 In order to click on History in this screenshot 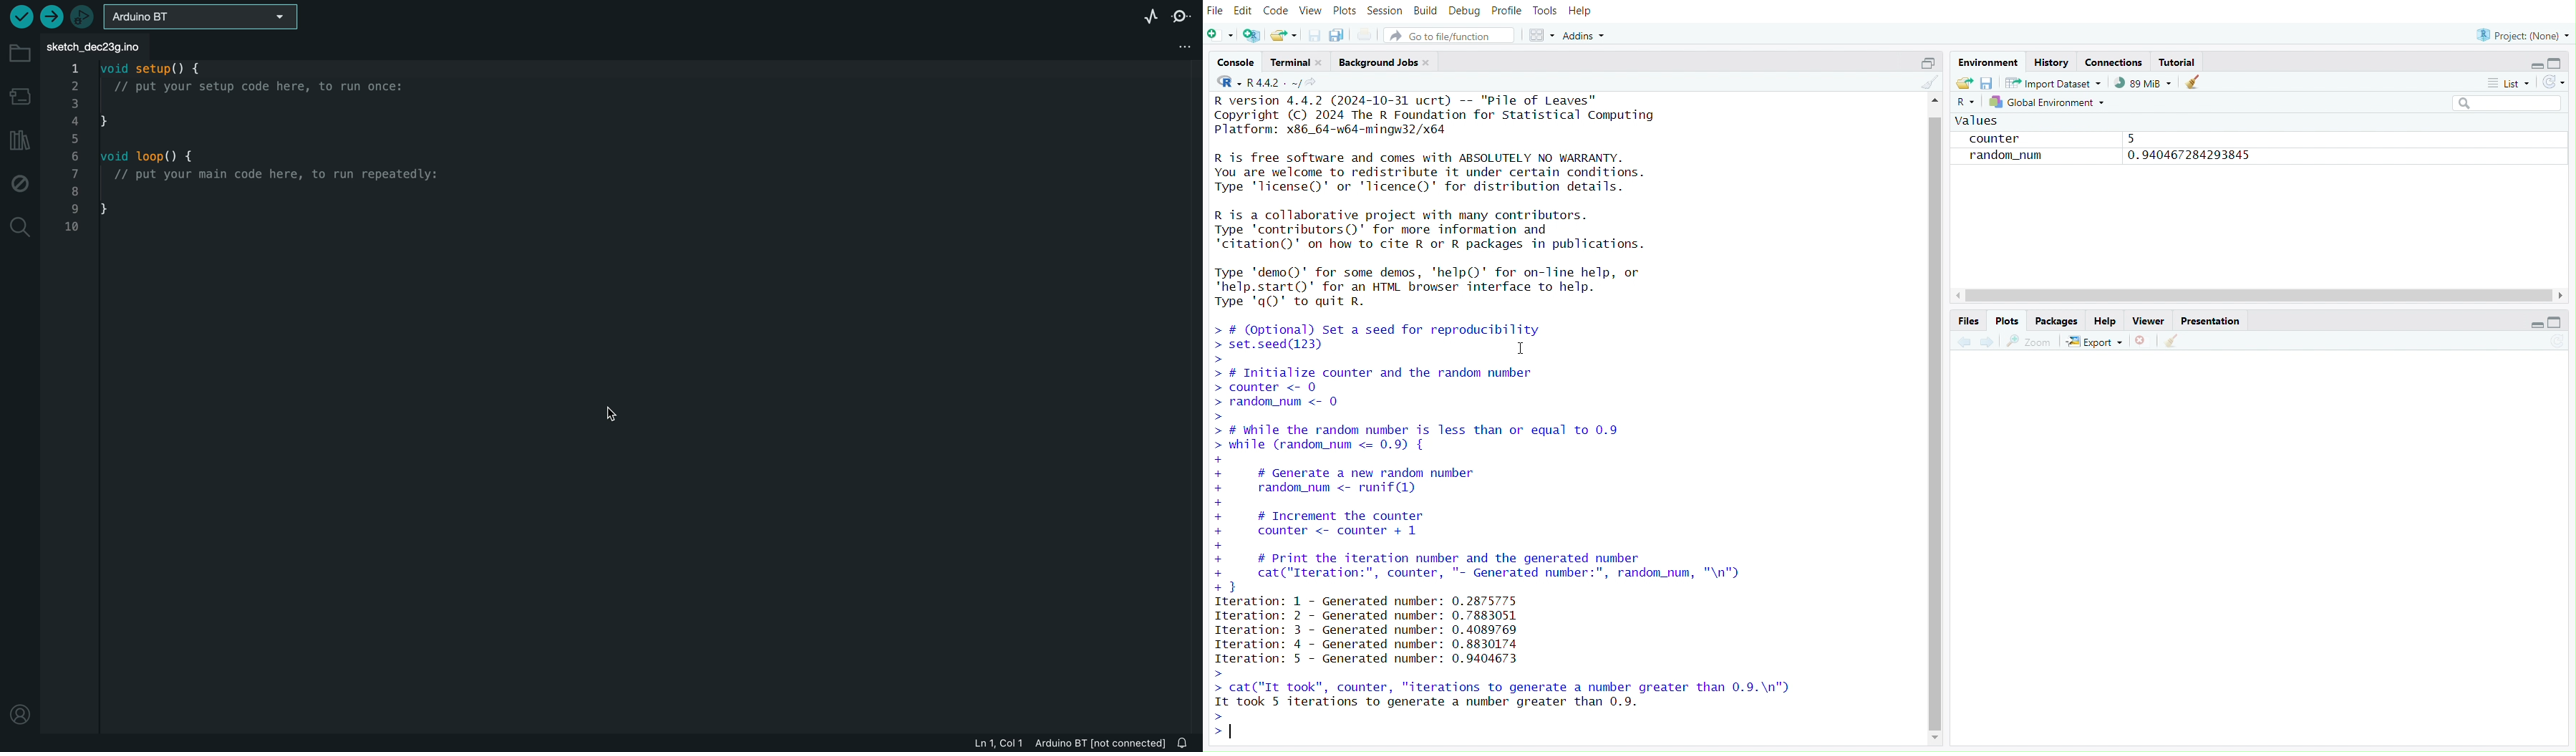, I will do `click(2056, 60)`.